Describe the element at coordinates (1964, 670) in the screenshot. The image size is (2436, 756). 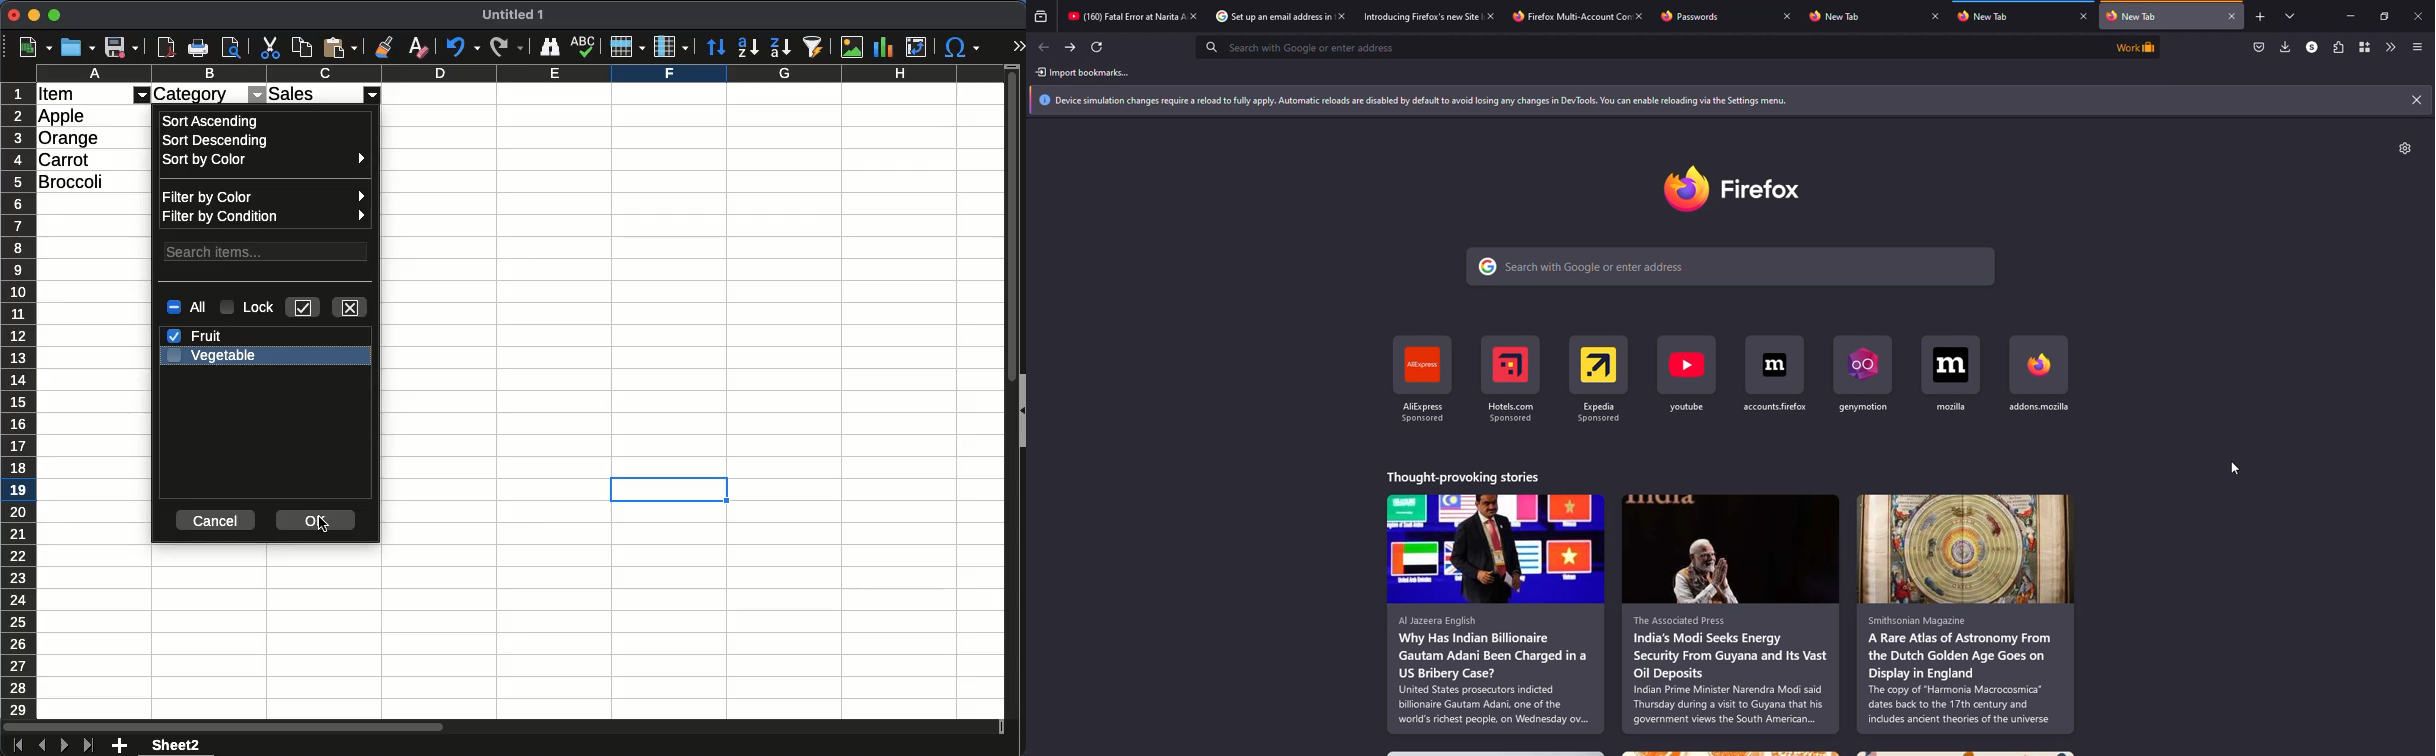
I see `Preview of story text` at that location.